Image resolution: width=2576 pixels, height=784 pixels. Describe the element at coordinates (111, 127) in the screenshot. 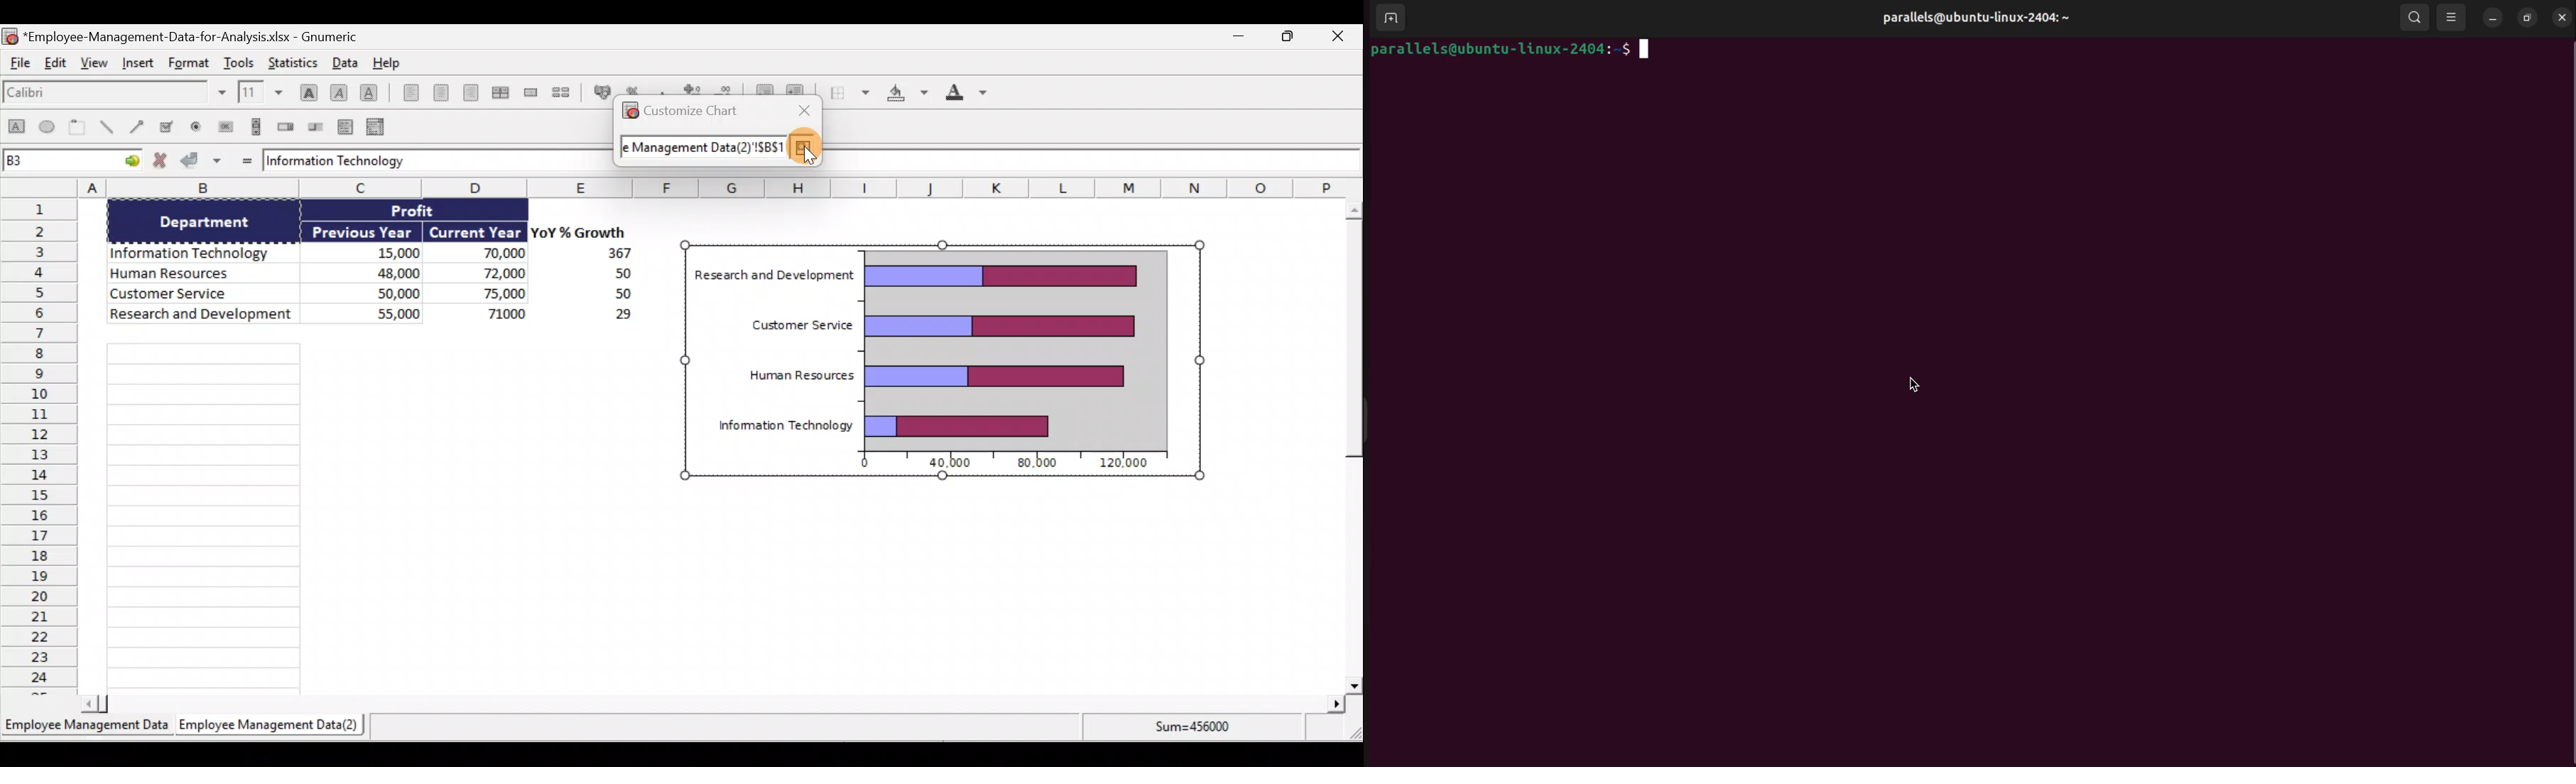

I see `Create a line object` at that location.